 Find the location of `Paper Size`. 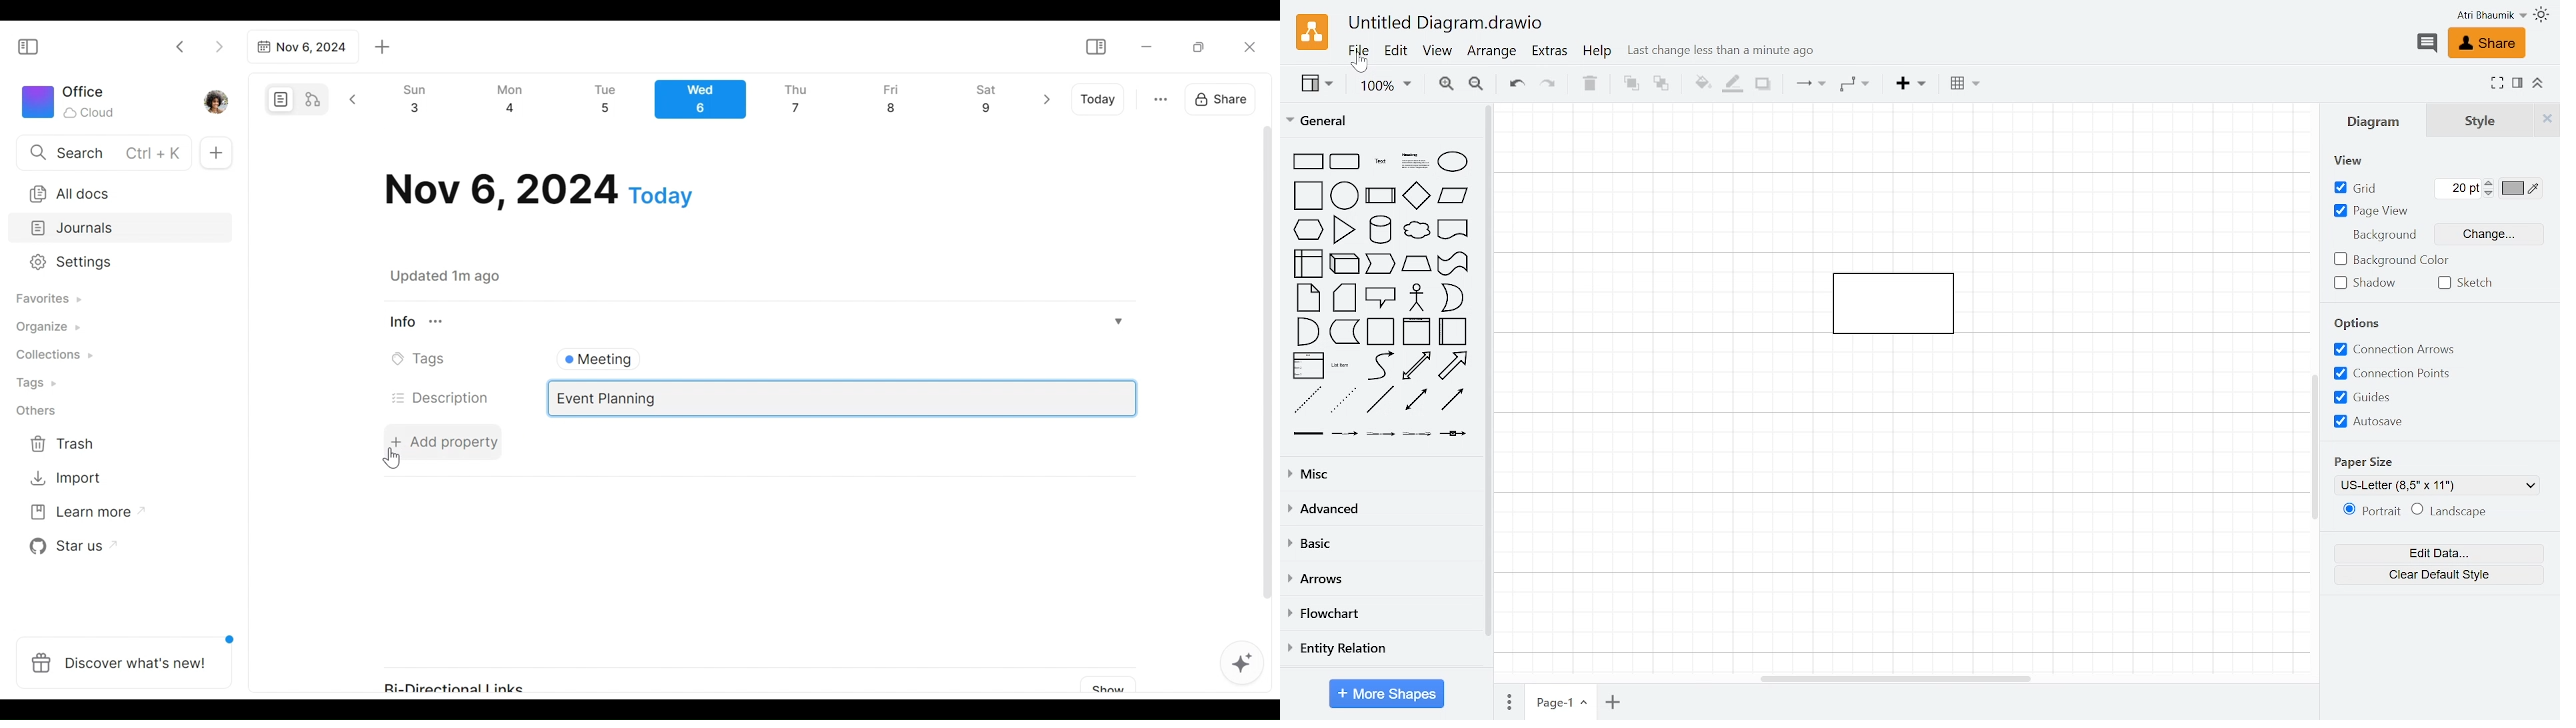

Paper Size is located at coordinates (2363, 460).